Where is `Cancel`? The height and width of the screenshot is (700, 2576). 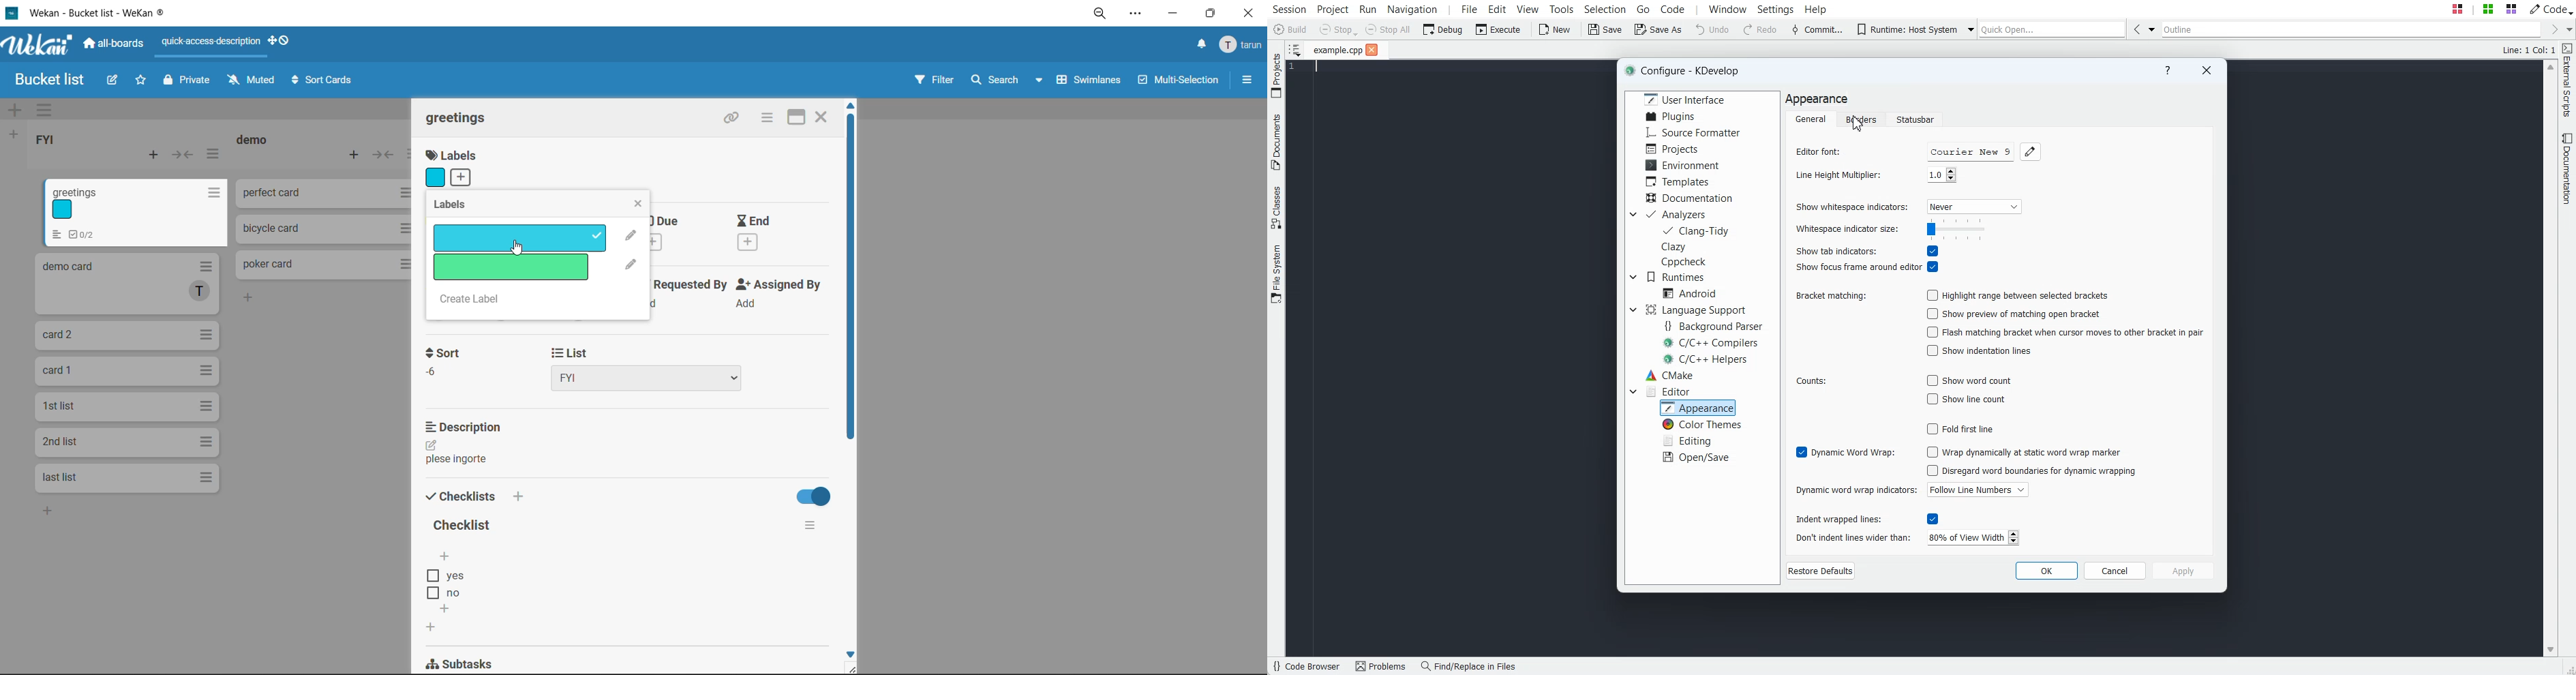
Cancel is located at coordinates (2116, 570).